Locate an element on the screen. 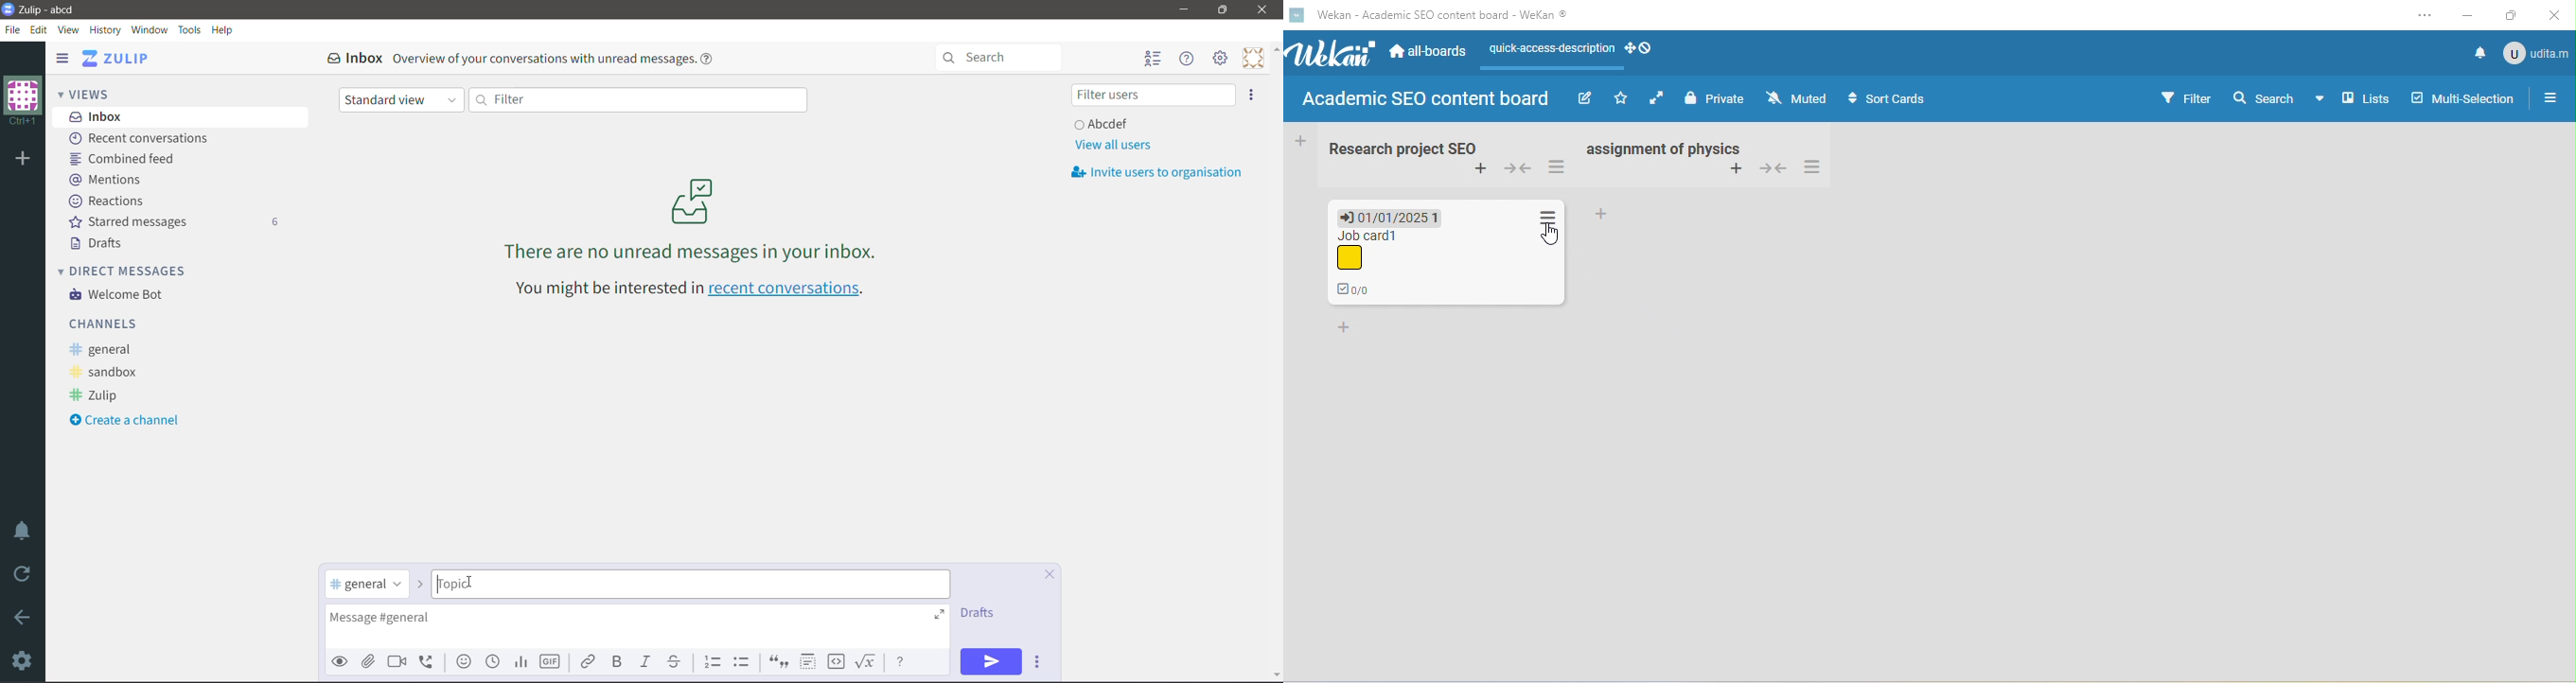 The height and width of the screenshot is (700, 2576). Add voice call is located at coordinates (431, 661).